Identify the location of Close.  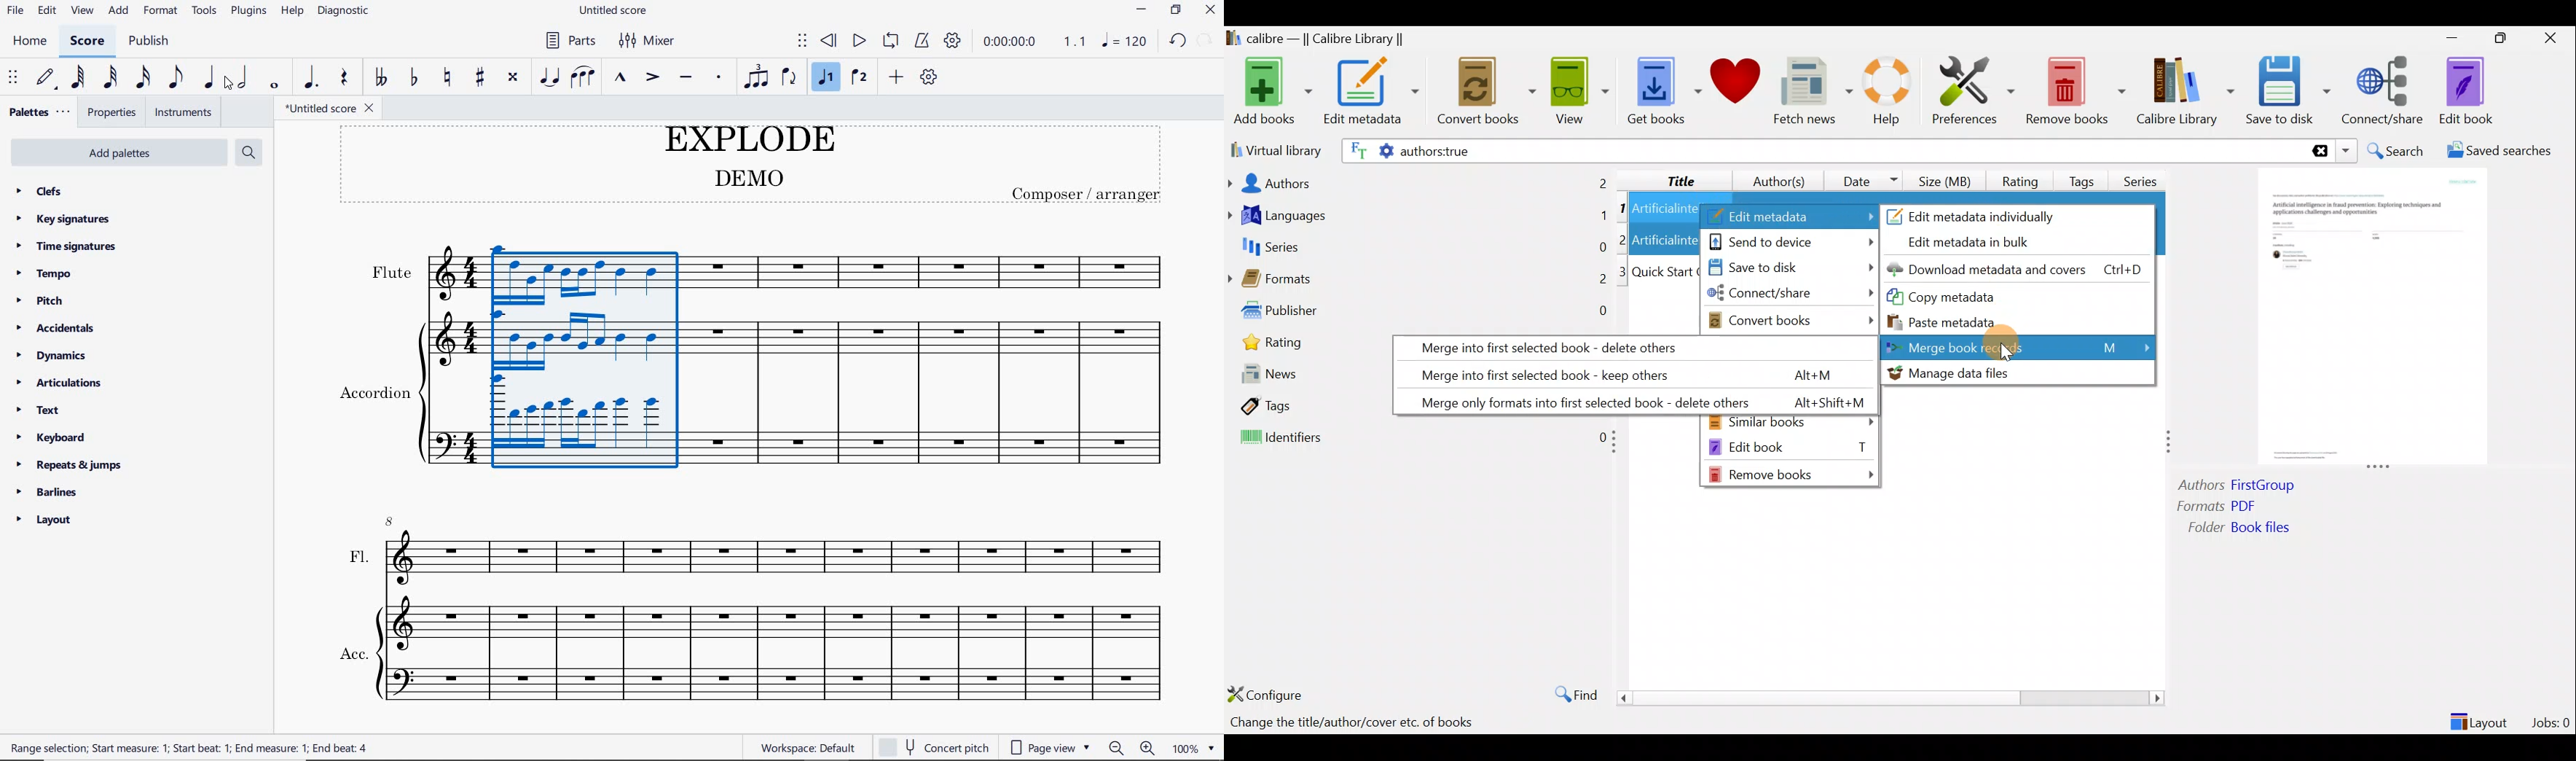
(2553, 37).